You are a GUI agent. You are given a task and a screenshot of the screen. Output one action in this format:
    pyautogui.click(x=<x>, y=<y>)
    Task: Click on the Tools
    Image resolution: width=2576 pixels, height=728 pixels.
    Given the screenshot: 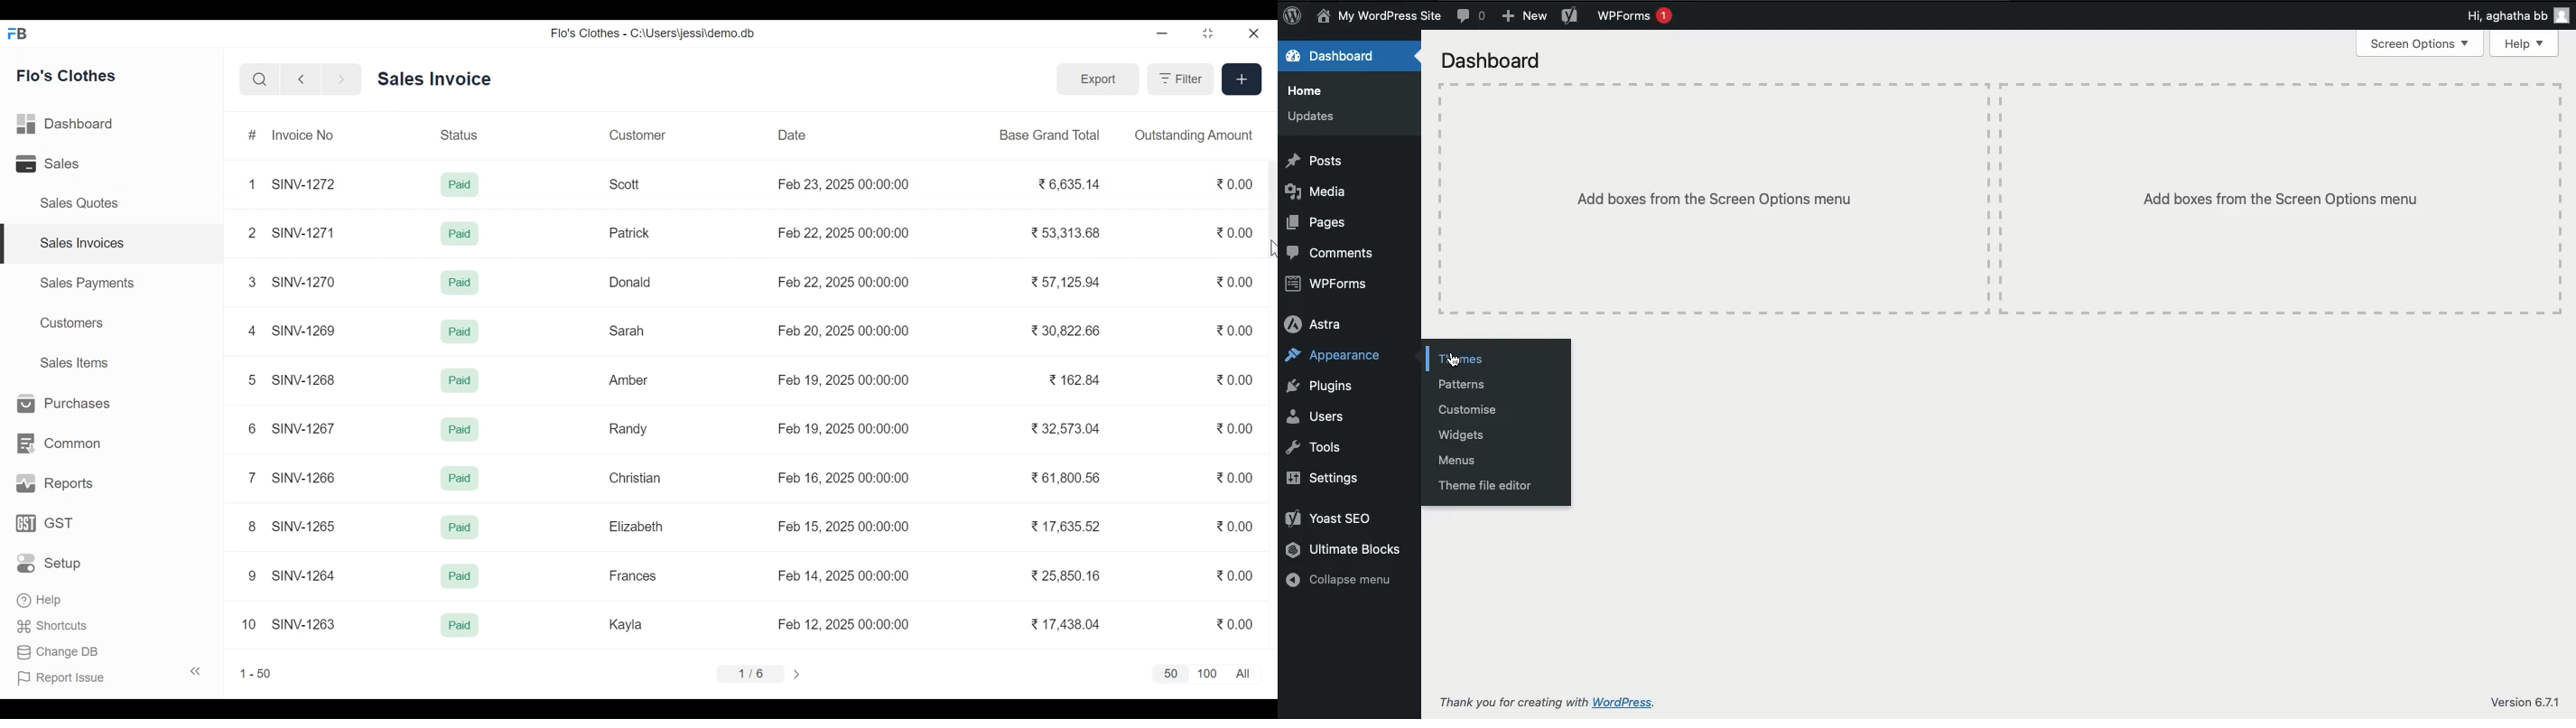 What is the action you would take?
    pyautogui.click(x=1318, y=447)
    